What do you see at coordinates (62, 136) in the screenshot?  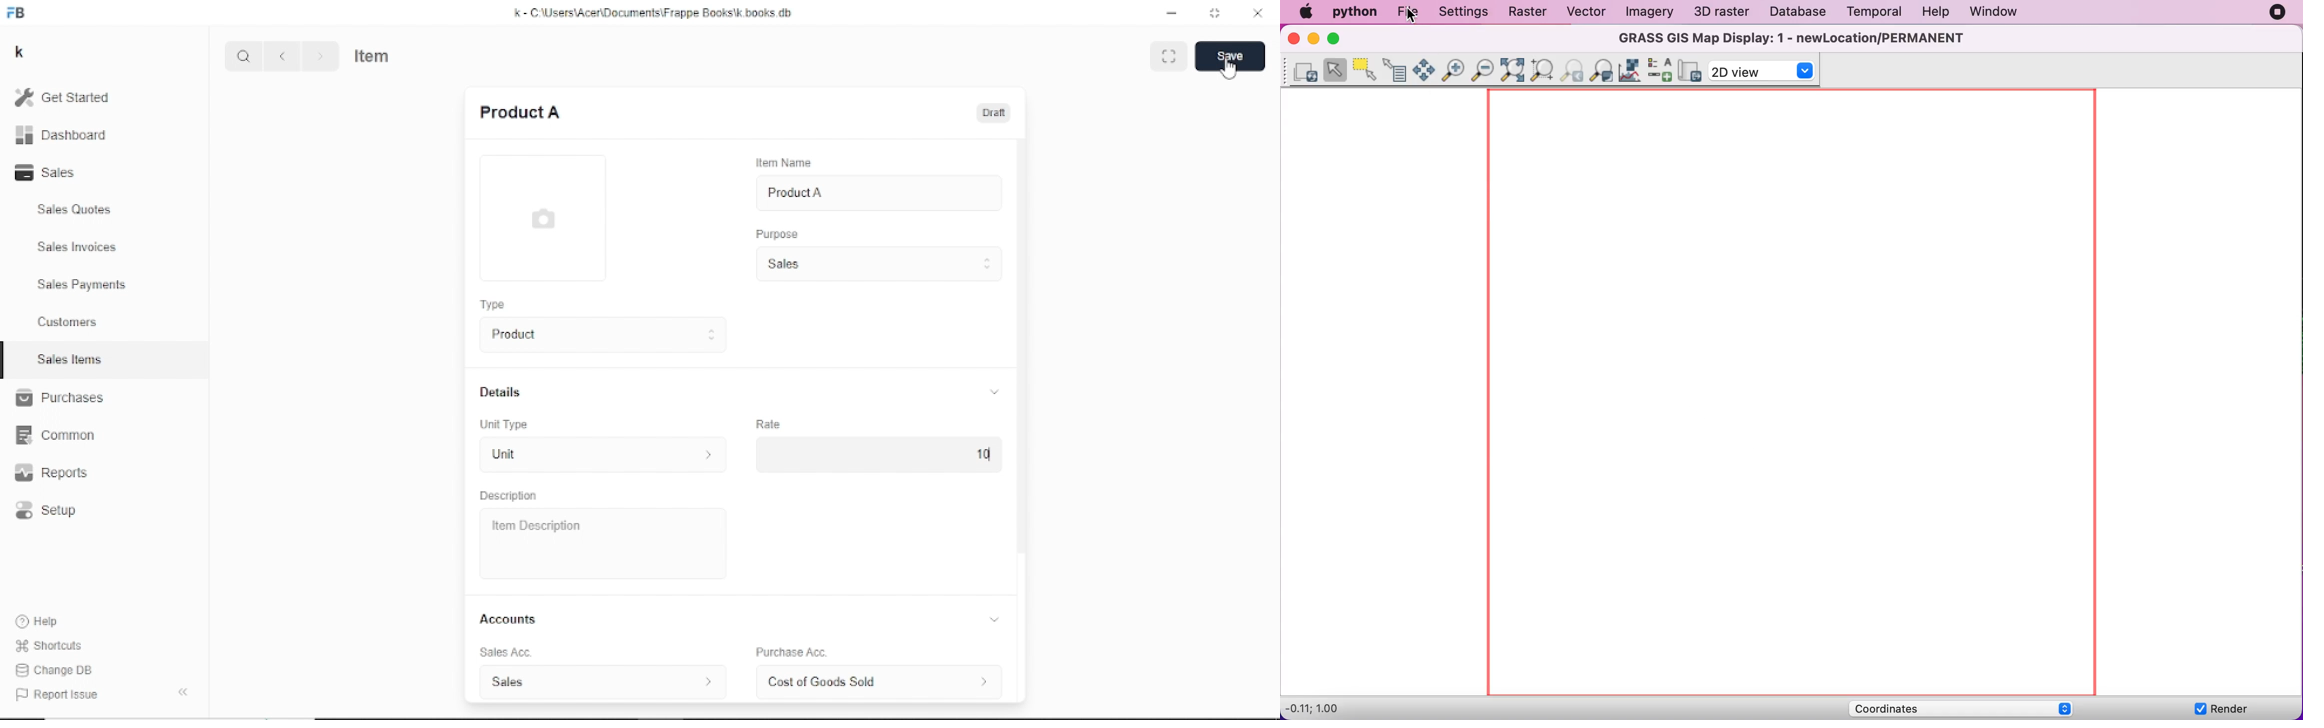 I see `Dashboard` at bounding box center [62, 136].